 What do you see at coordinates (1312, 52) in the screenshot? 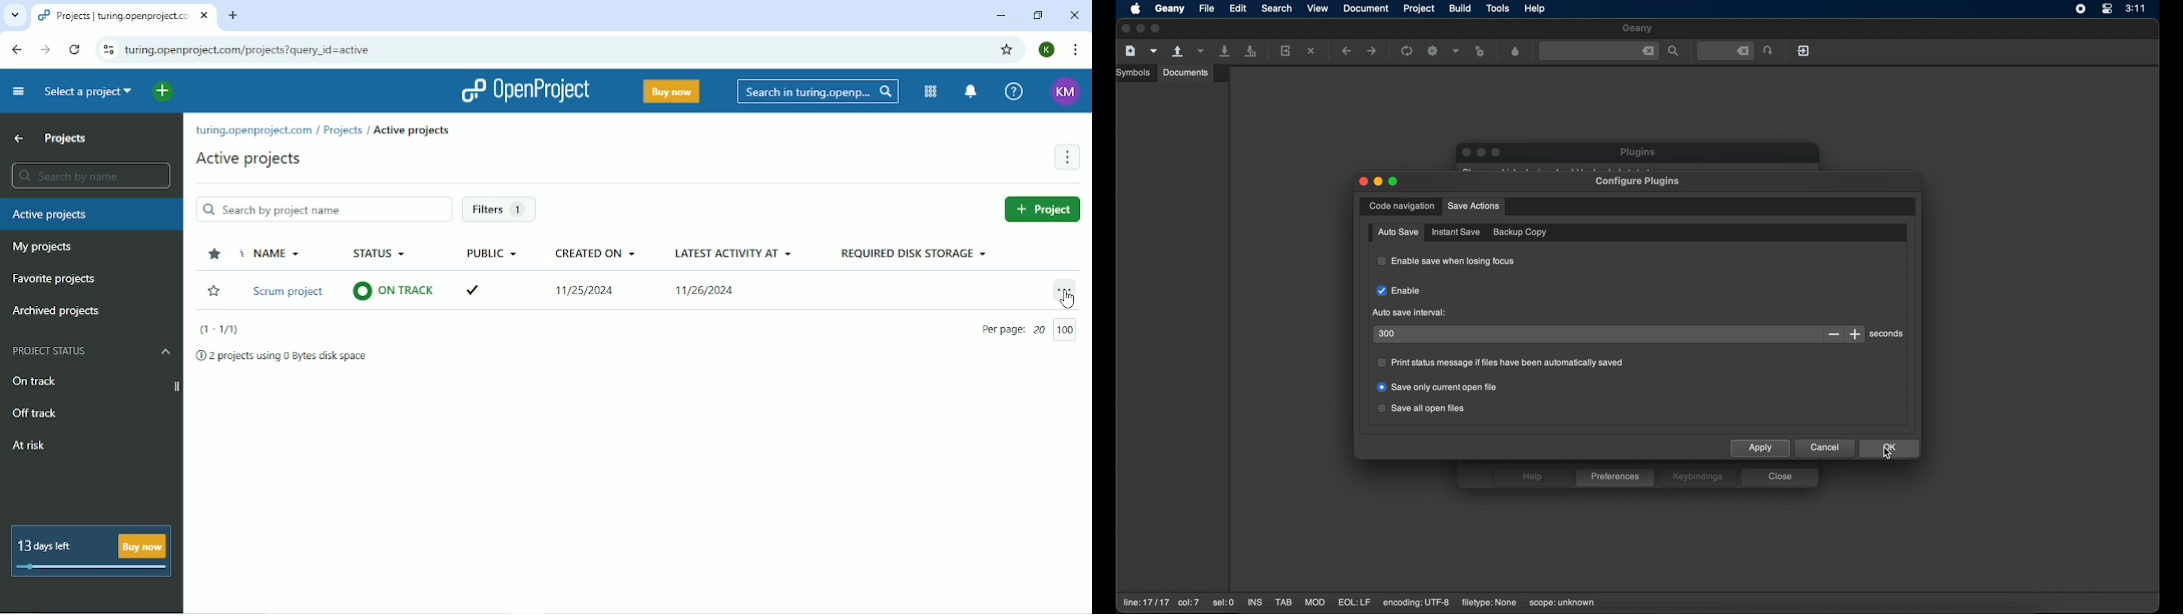
I see `close the current file` at bounding box center [1312, 52].